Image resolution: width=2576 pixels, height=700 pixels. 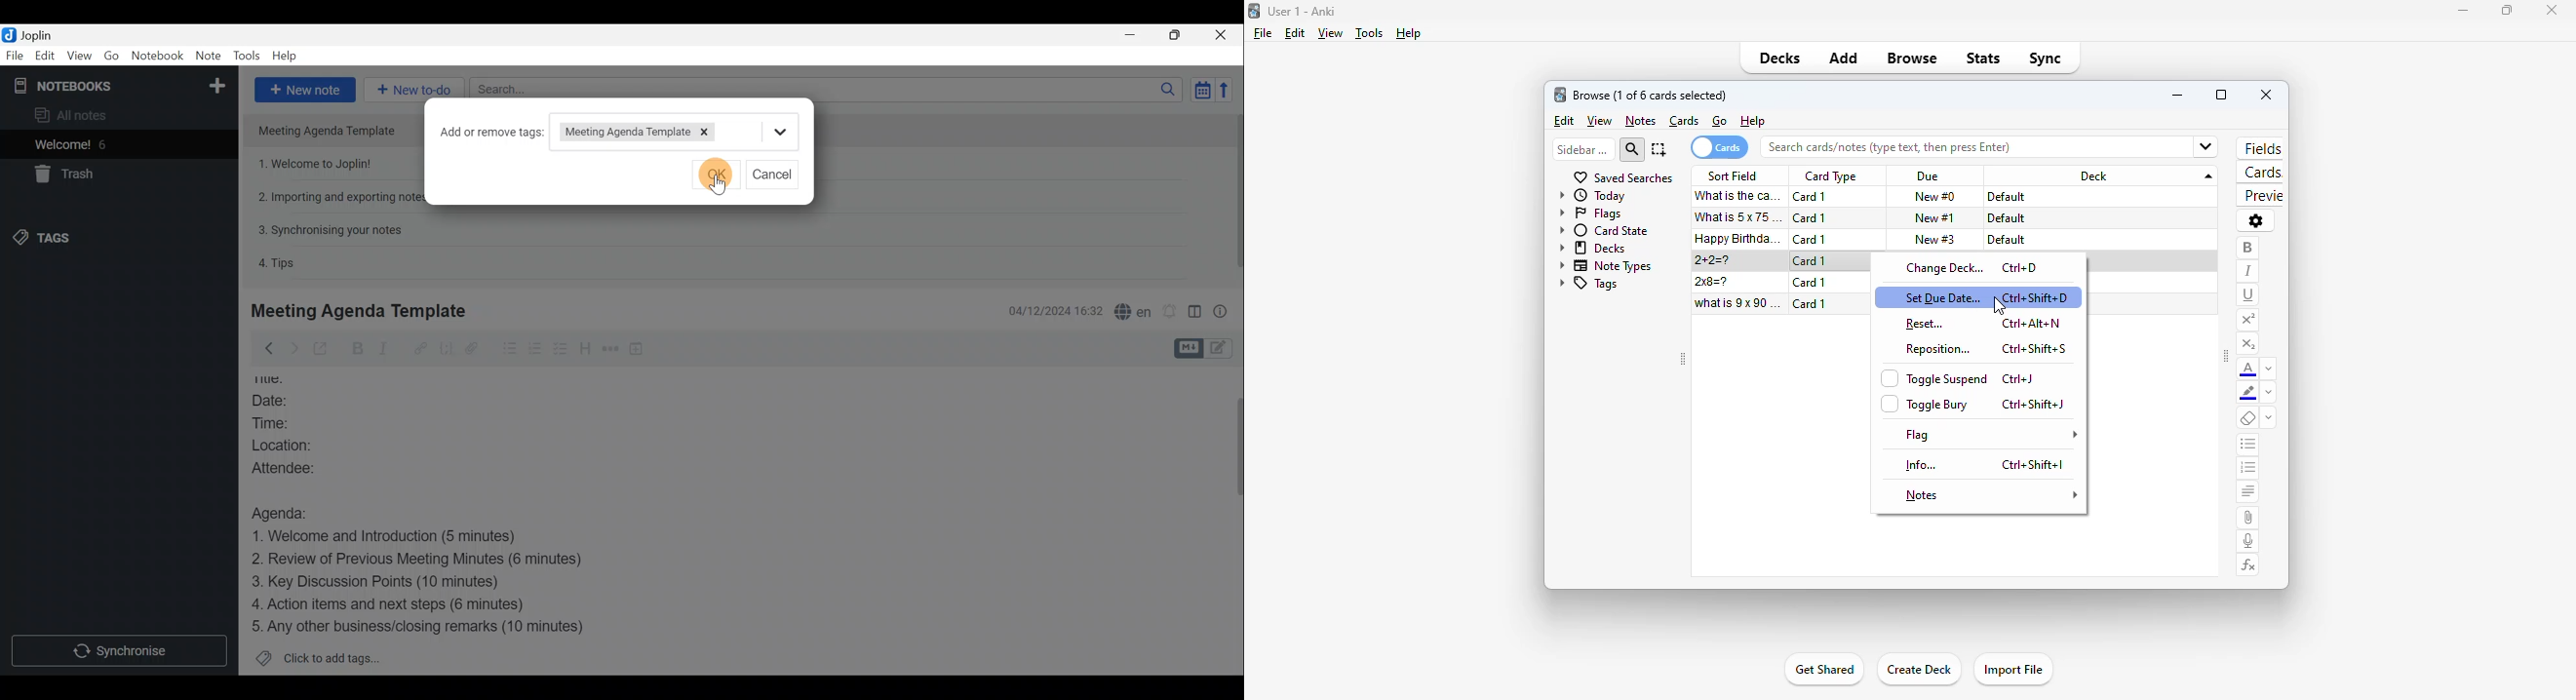 What do you see at coordinates (1187, 349) in the screenshot?
I see `Toggle editors` at bounding box center [1187, 349].